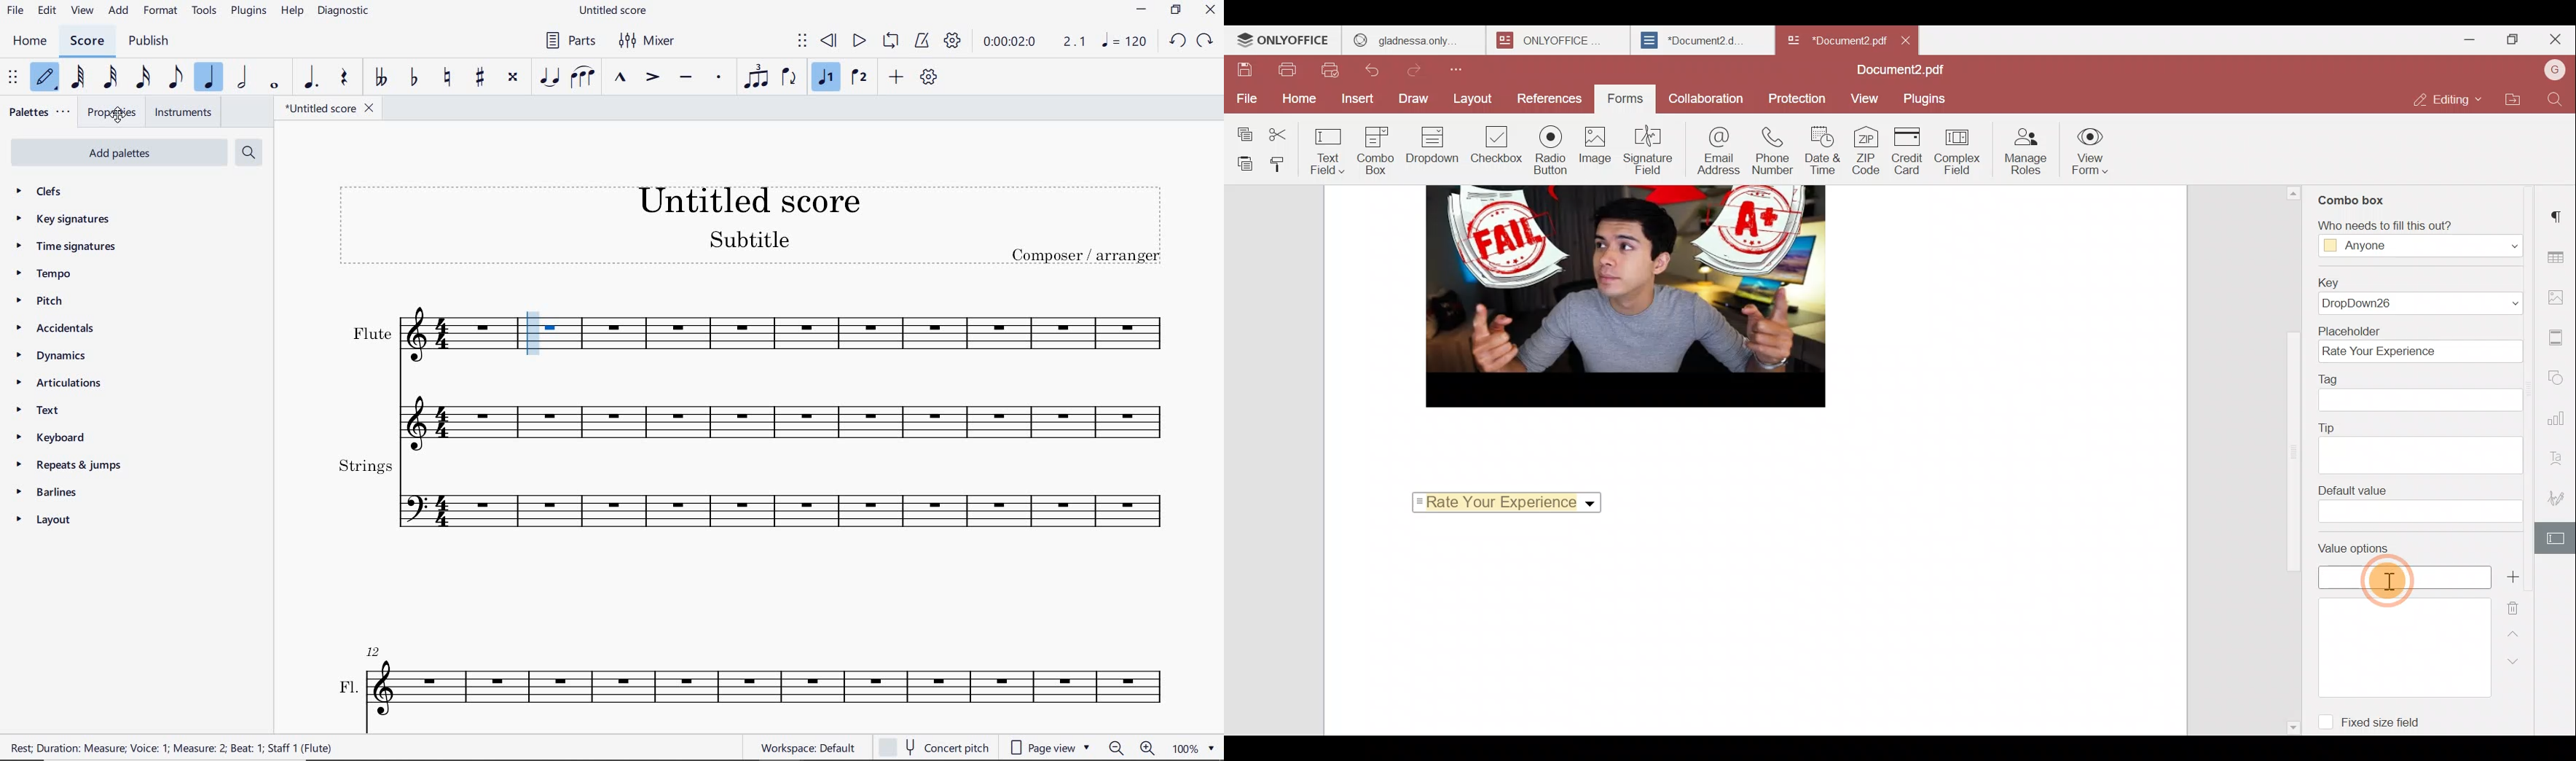 The image size is (2576, 784). What do you see at coordinates (573, 41) in the screenshot?
I see `PARTS` at bounding box center [573, 41].